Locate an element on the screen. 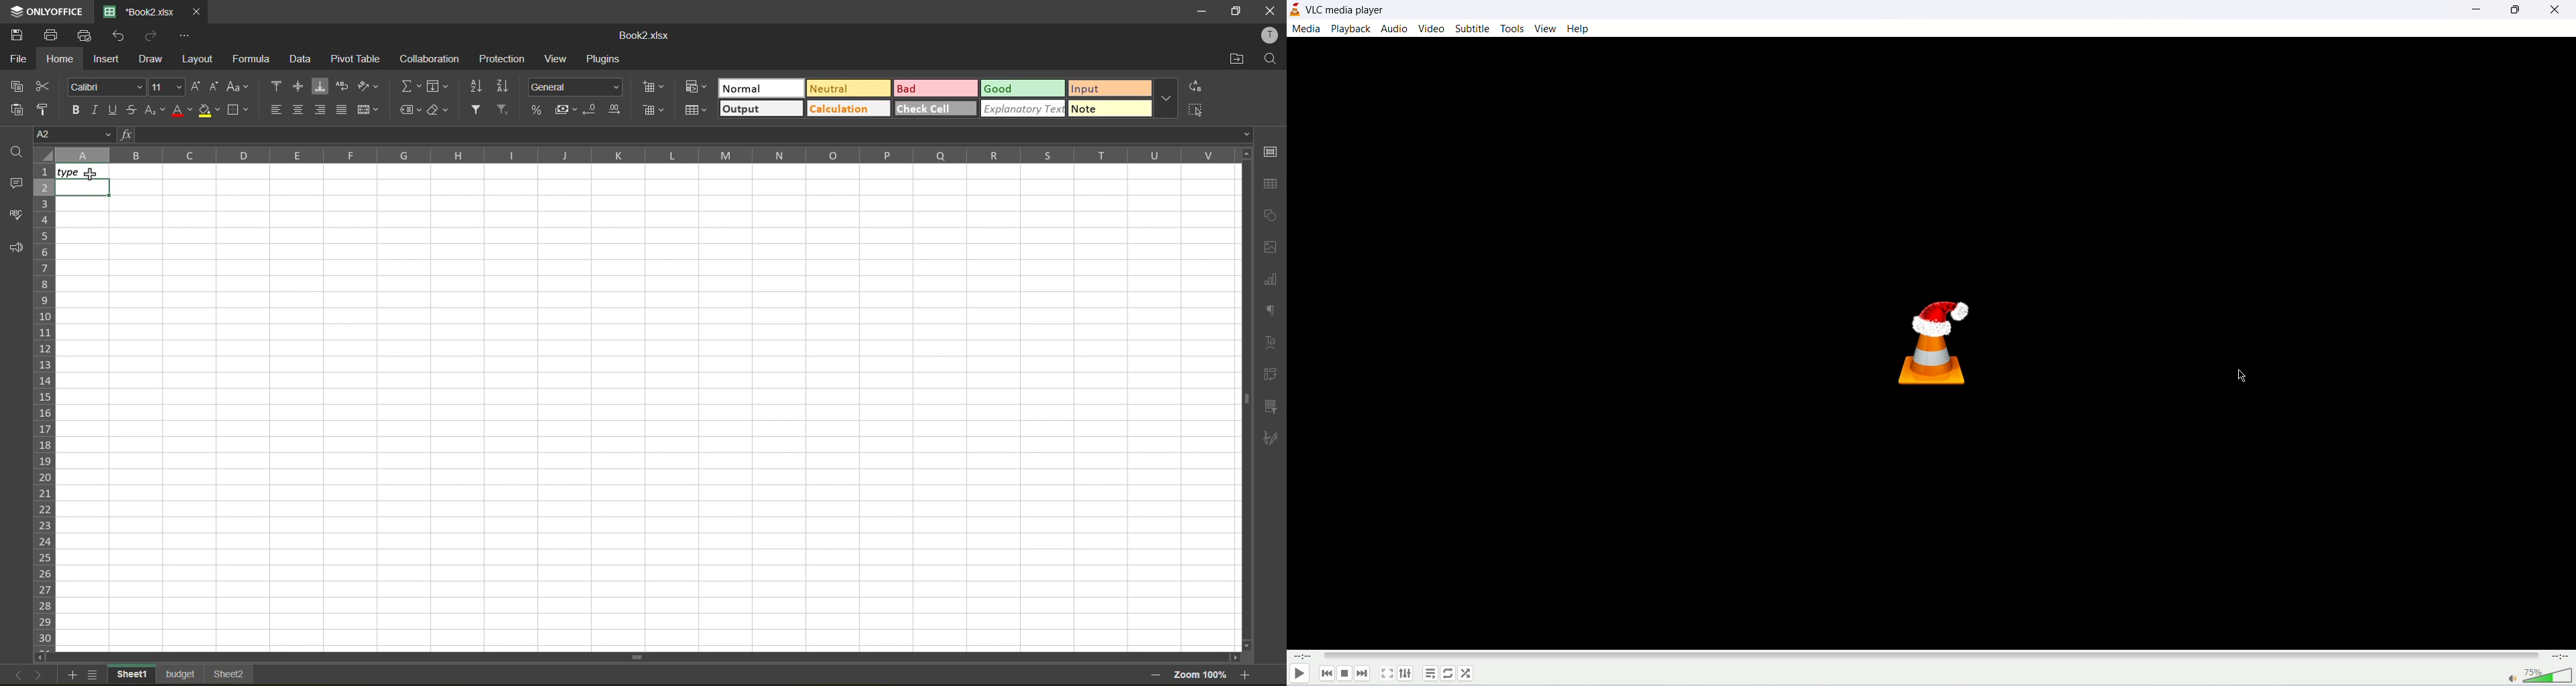 This screenshot has width=2576, height=700. remove cells is located at coordinates (652, 110).